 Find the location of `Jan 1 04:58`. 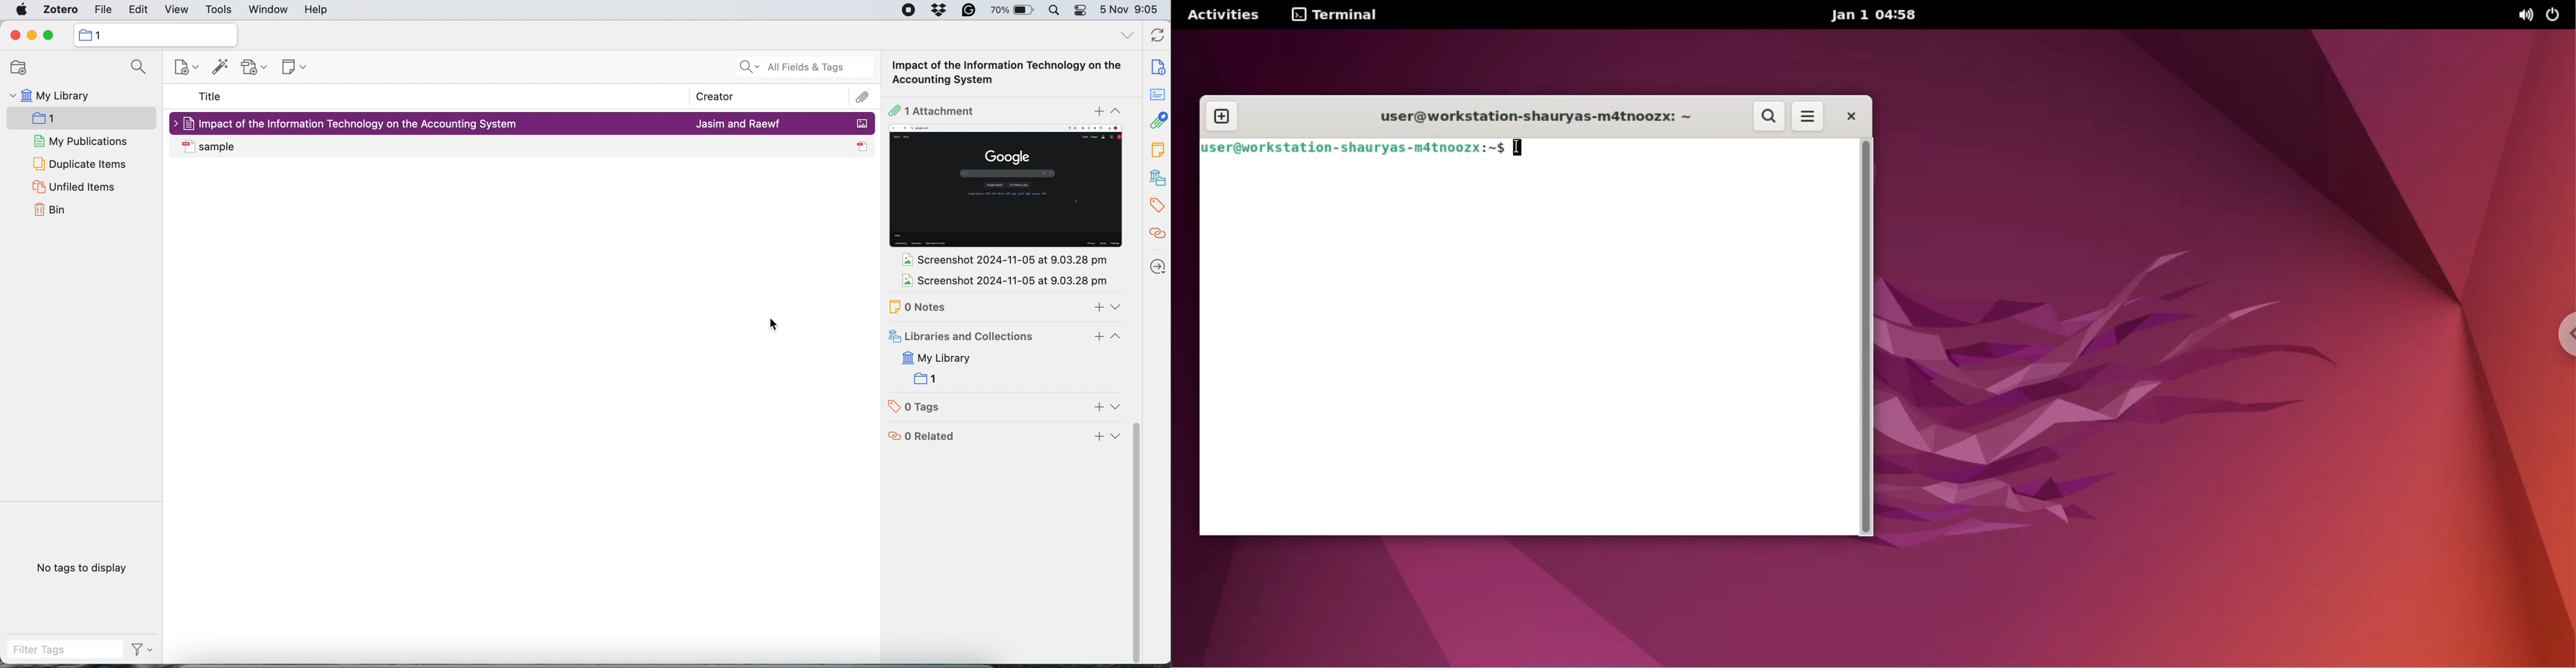

Jan 1 04:58 is located at coordinates (1872, 15).